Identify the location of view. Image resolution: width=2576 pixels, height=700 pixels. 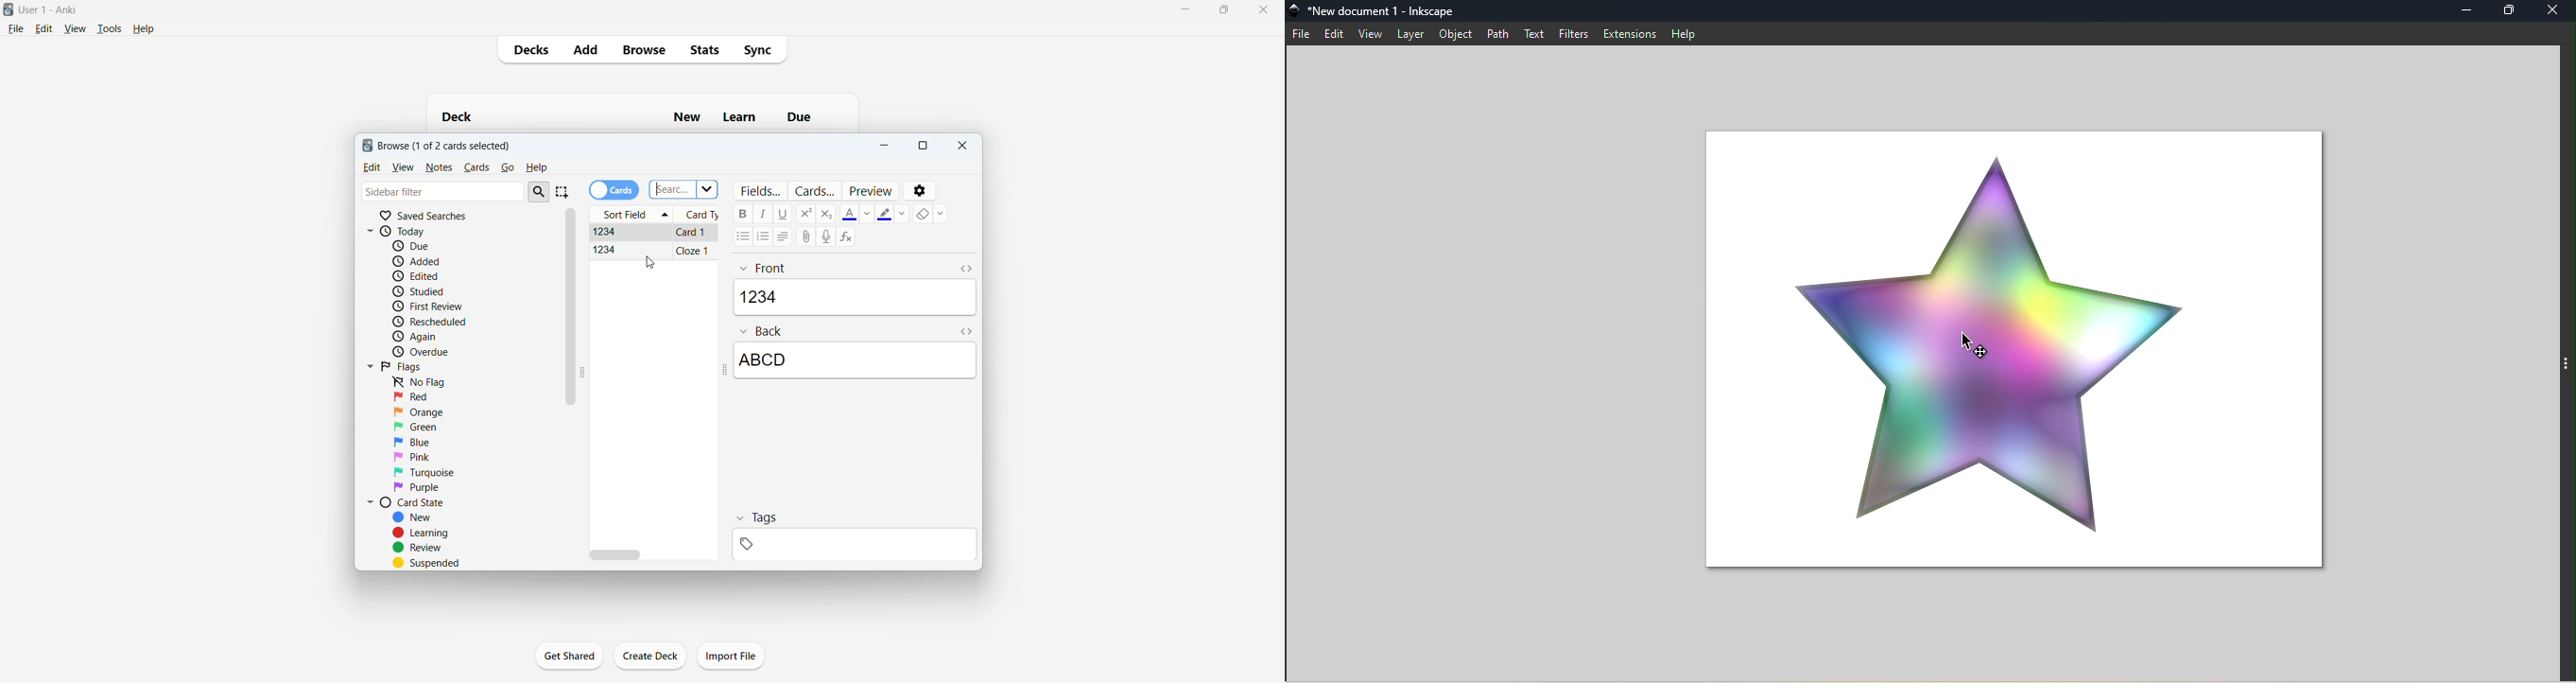
(403, 168).